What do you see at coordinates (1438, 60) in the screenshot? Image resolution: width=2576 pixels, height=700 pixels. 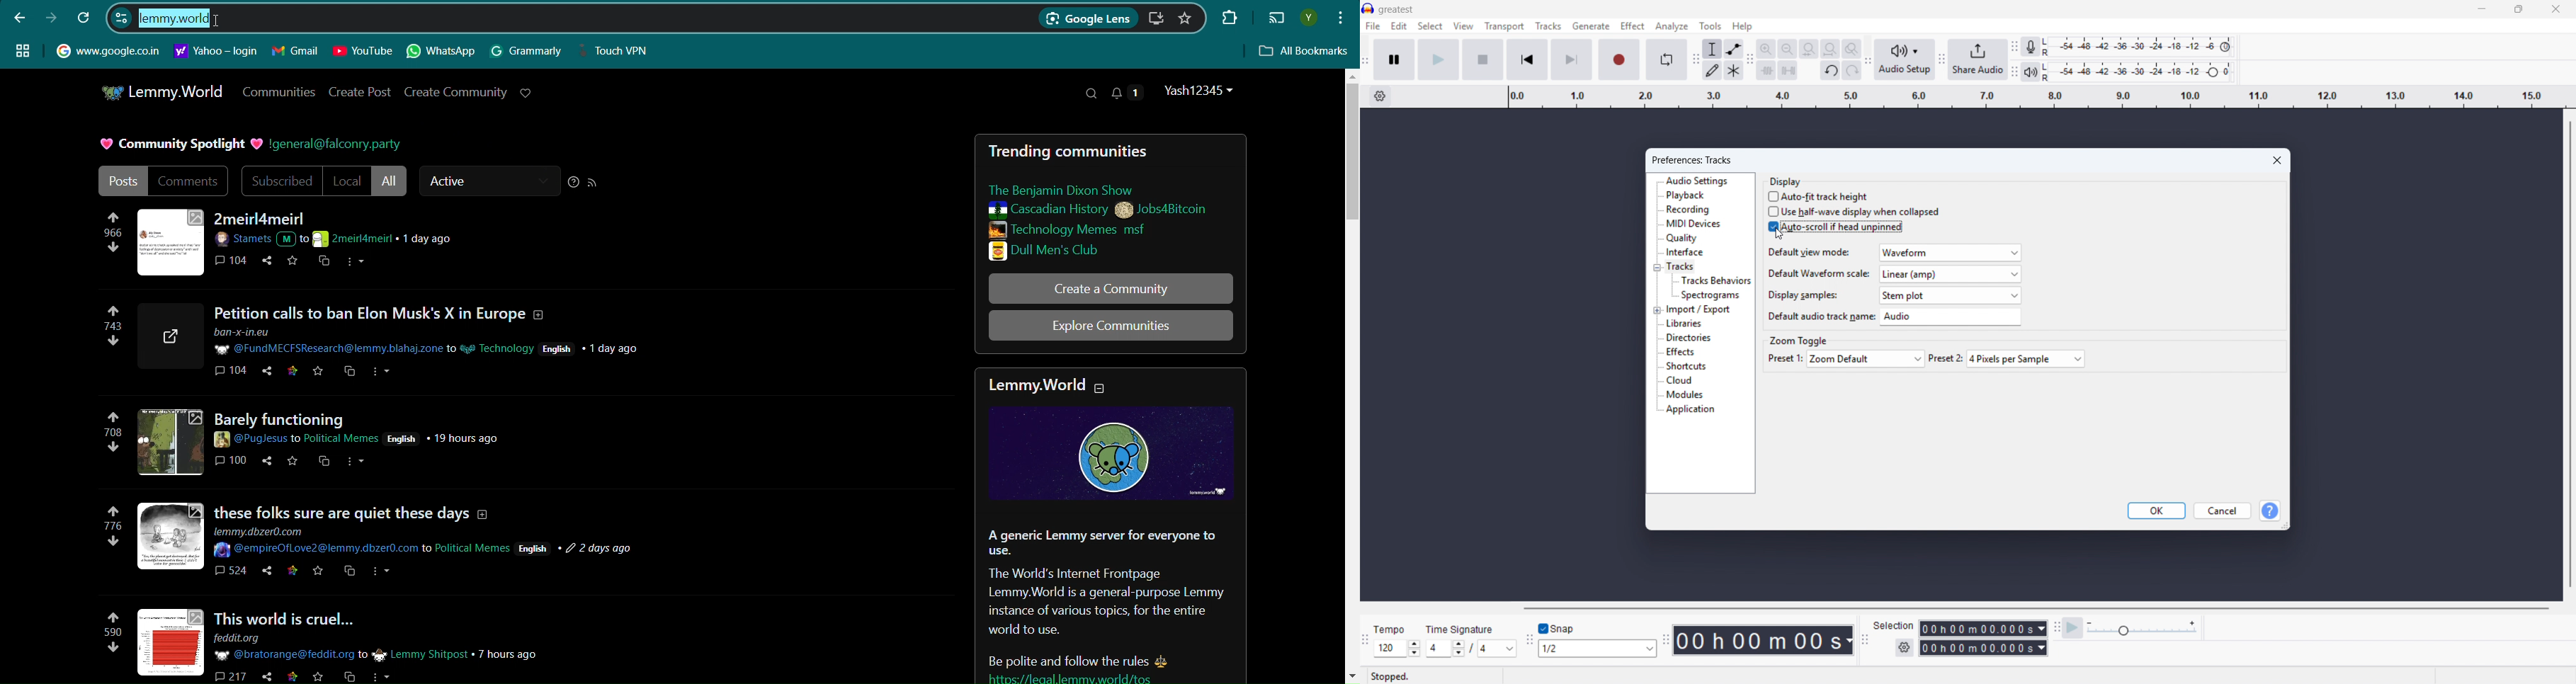 I see `Play ` at bounding box center [1438, 60].